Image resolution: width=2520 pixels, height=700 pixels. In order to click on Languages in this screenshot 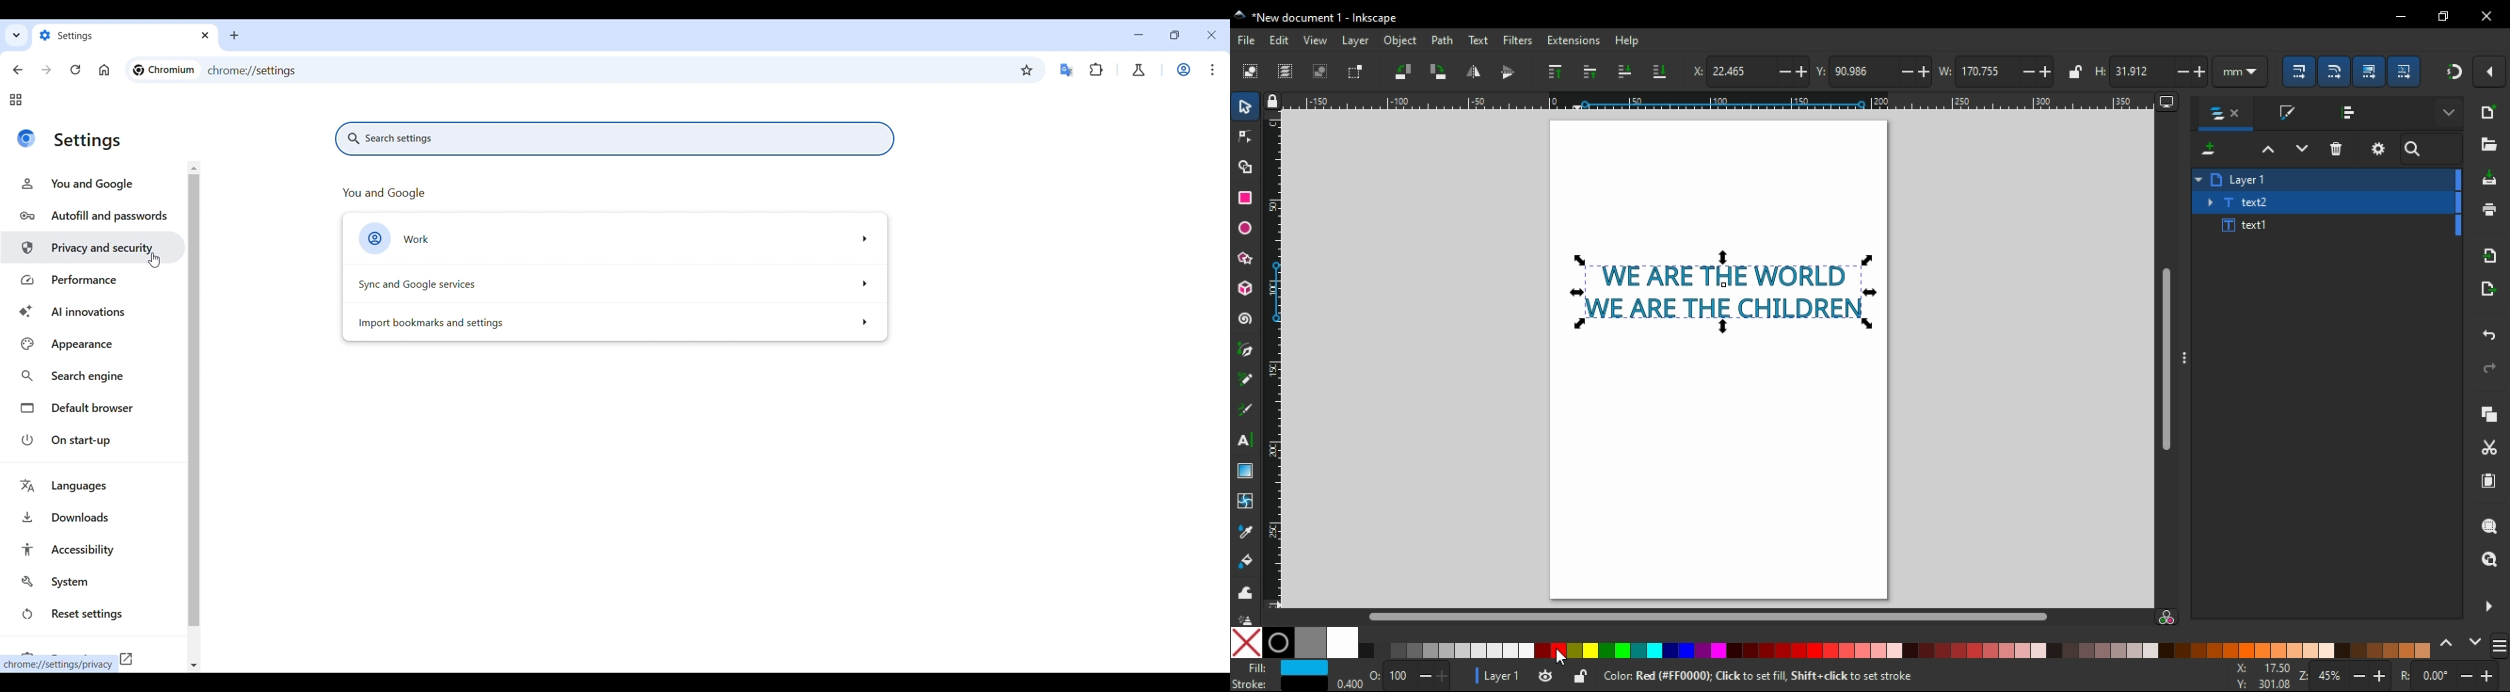, I will do `click(96, 486)`.